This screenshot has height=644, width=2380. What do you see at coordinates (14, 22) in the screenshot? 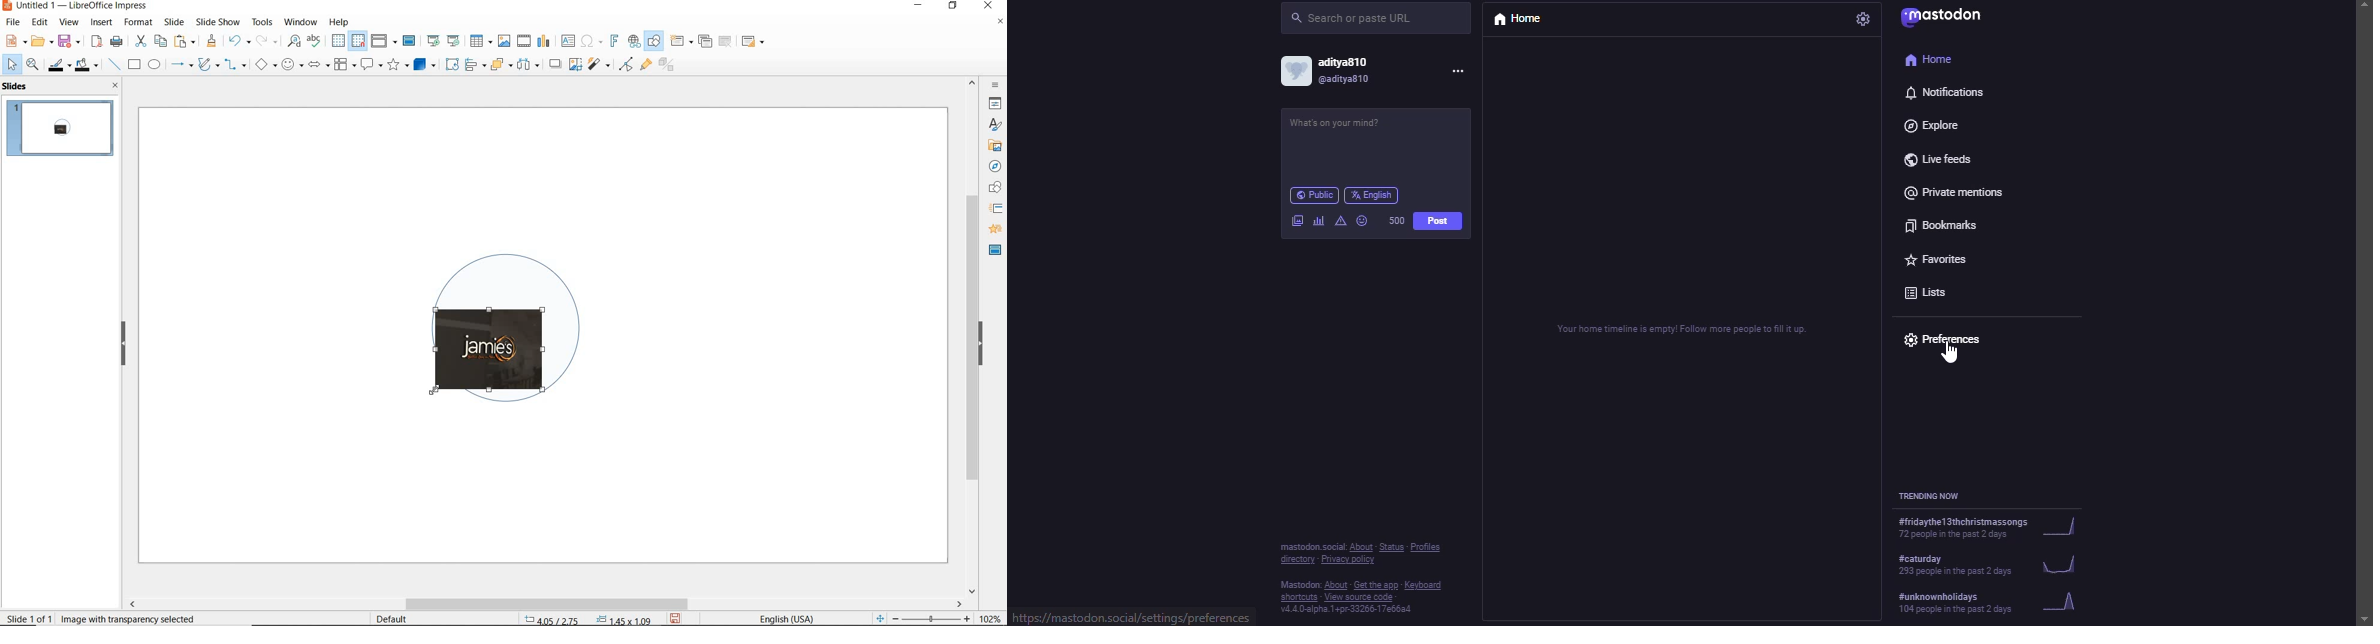
I see `file` at bounding box center [14, 22].